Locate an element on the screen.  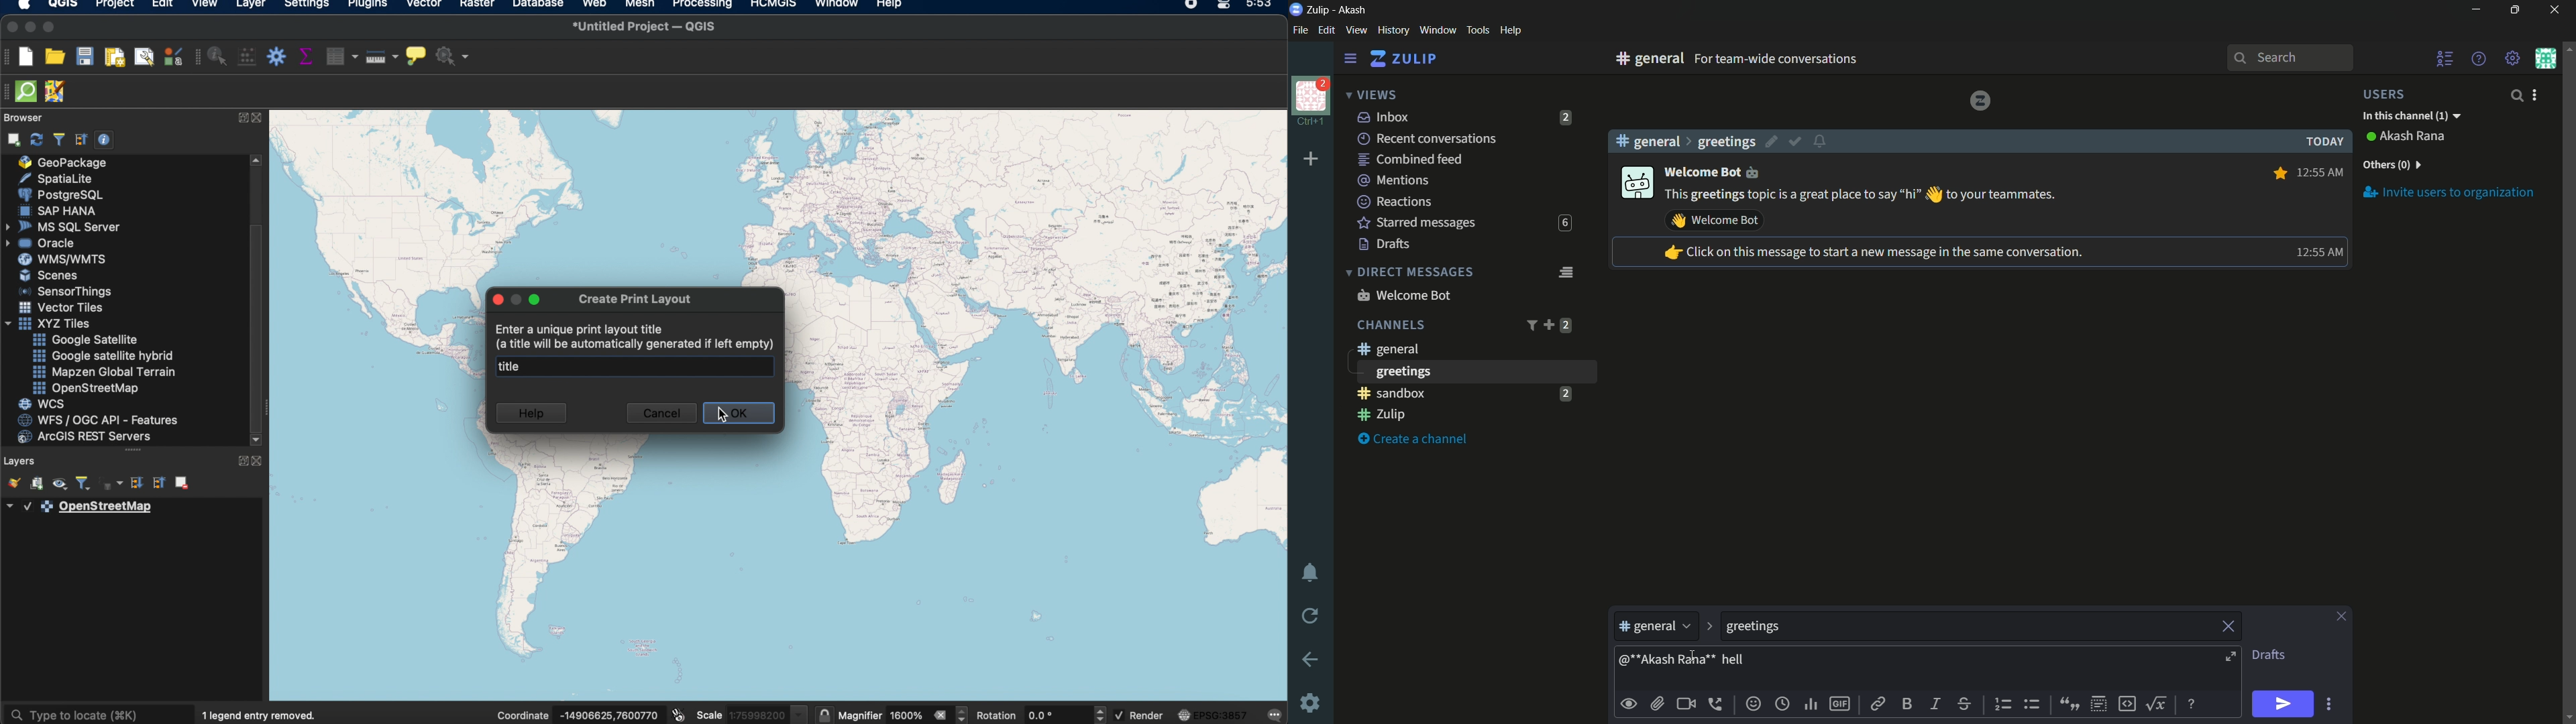
upload files is located at coordinates (1657, 704).